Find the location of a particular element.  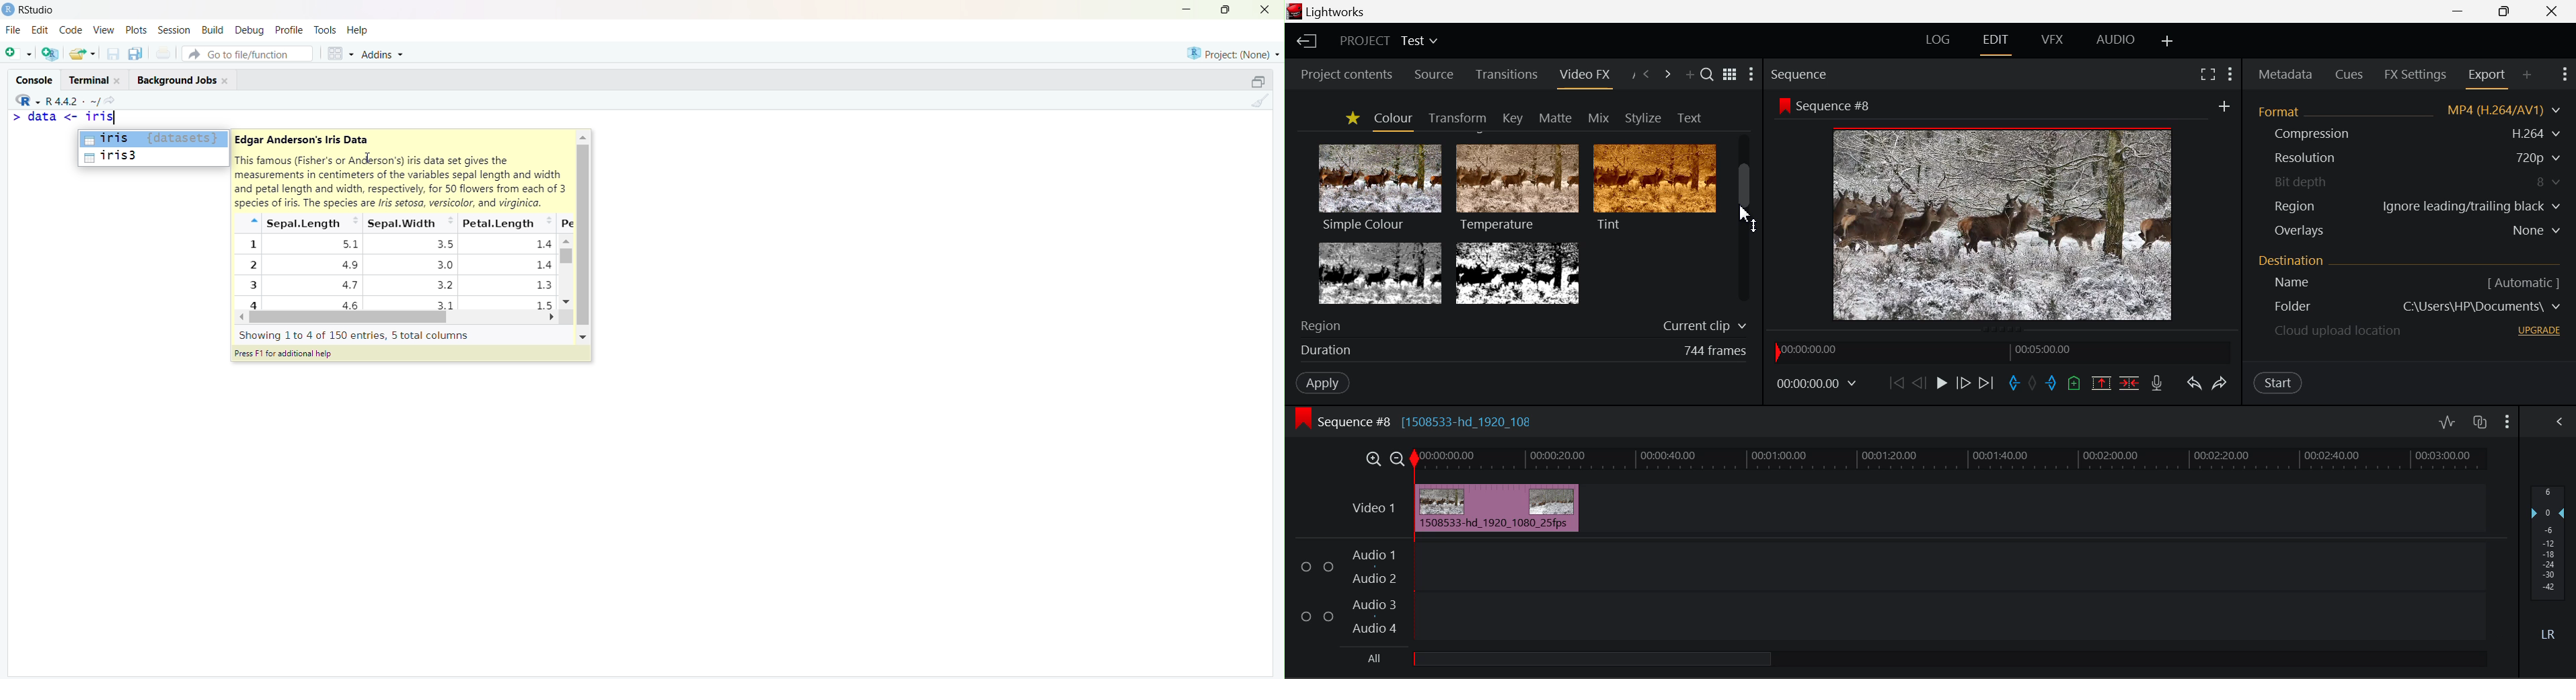

Timeline Zoom Out is located at coordinates (1399, 458).